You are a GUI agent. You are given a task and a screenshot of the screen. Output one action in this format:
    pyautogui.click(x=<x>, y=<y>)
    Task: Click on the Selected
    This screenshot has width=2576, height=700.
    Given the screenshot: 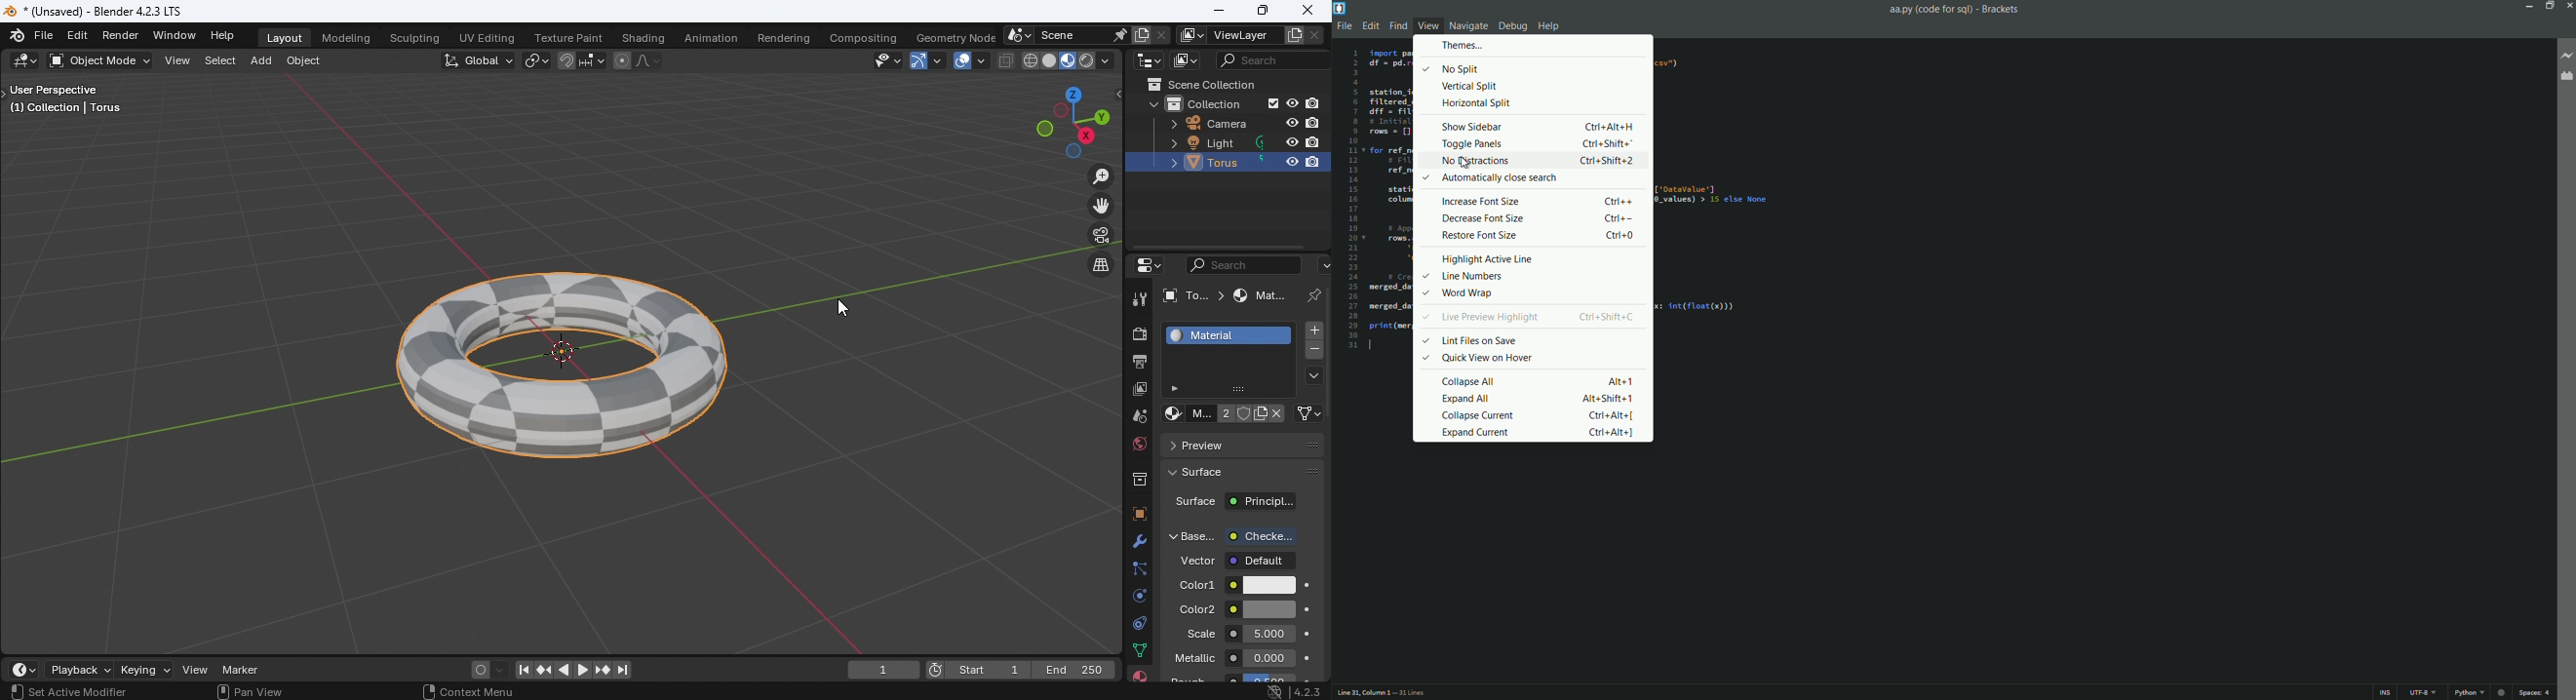 What is the action you would take?
    pyautogui.click(x=1423, y=340)
    